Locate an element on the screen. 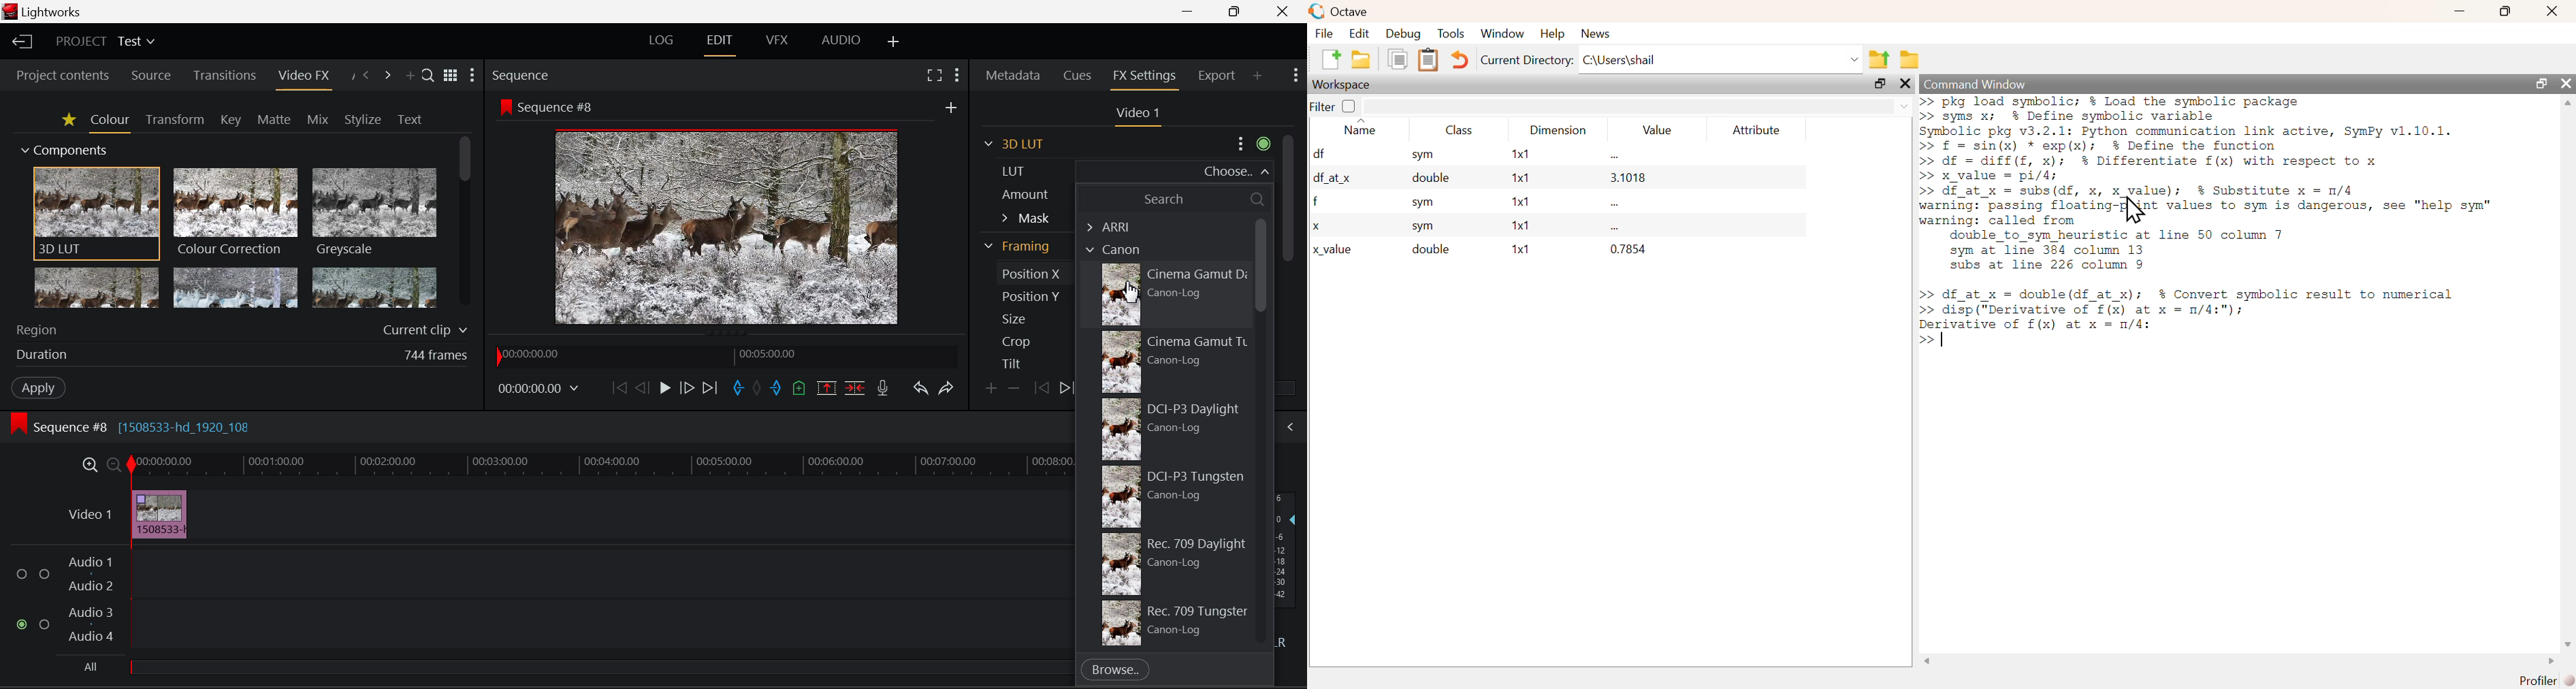 The image size is (2576, 700). f is located at coordinates (1316, 202).